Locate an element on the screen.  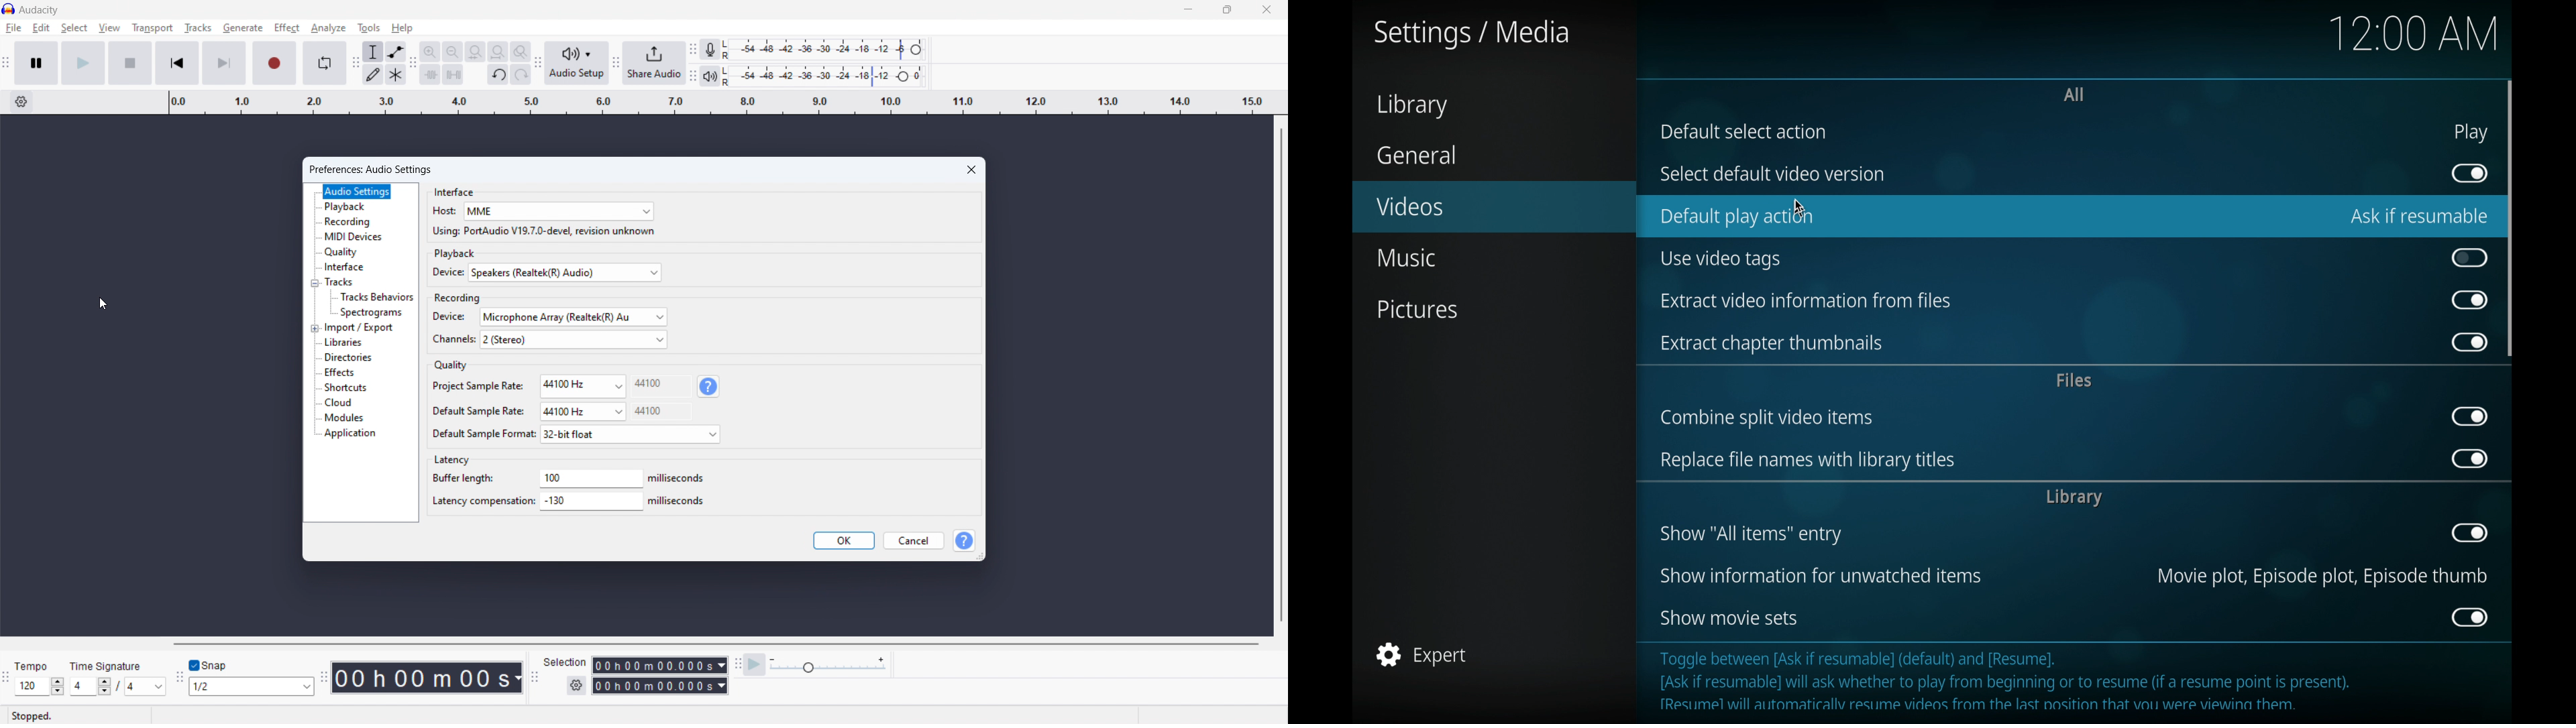
maximize is located at coordinates (1227, 11).